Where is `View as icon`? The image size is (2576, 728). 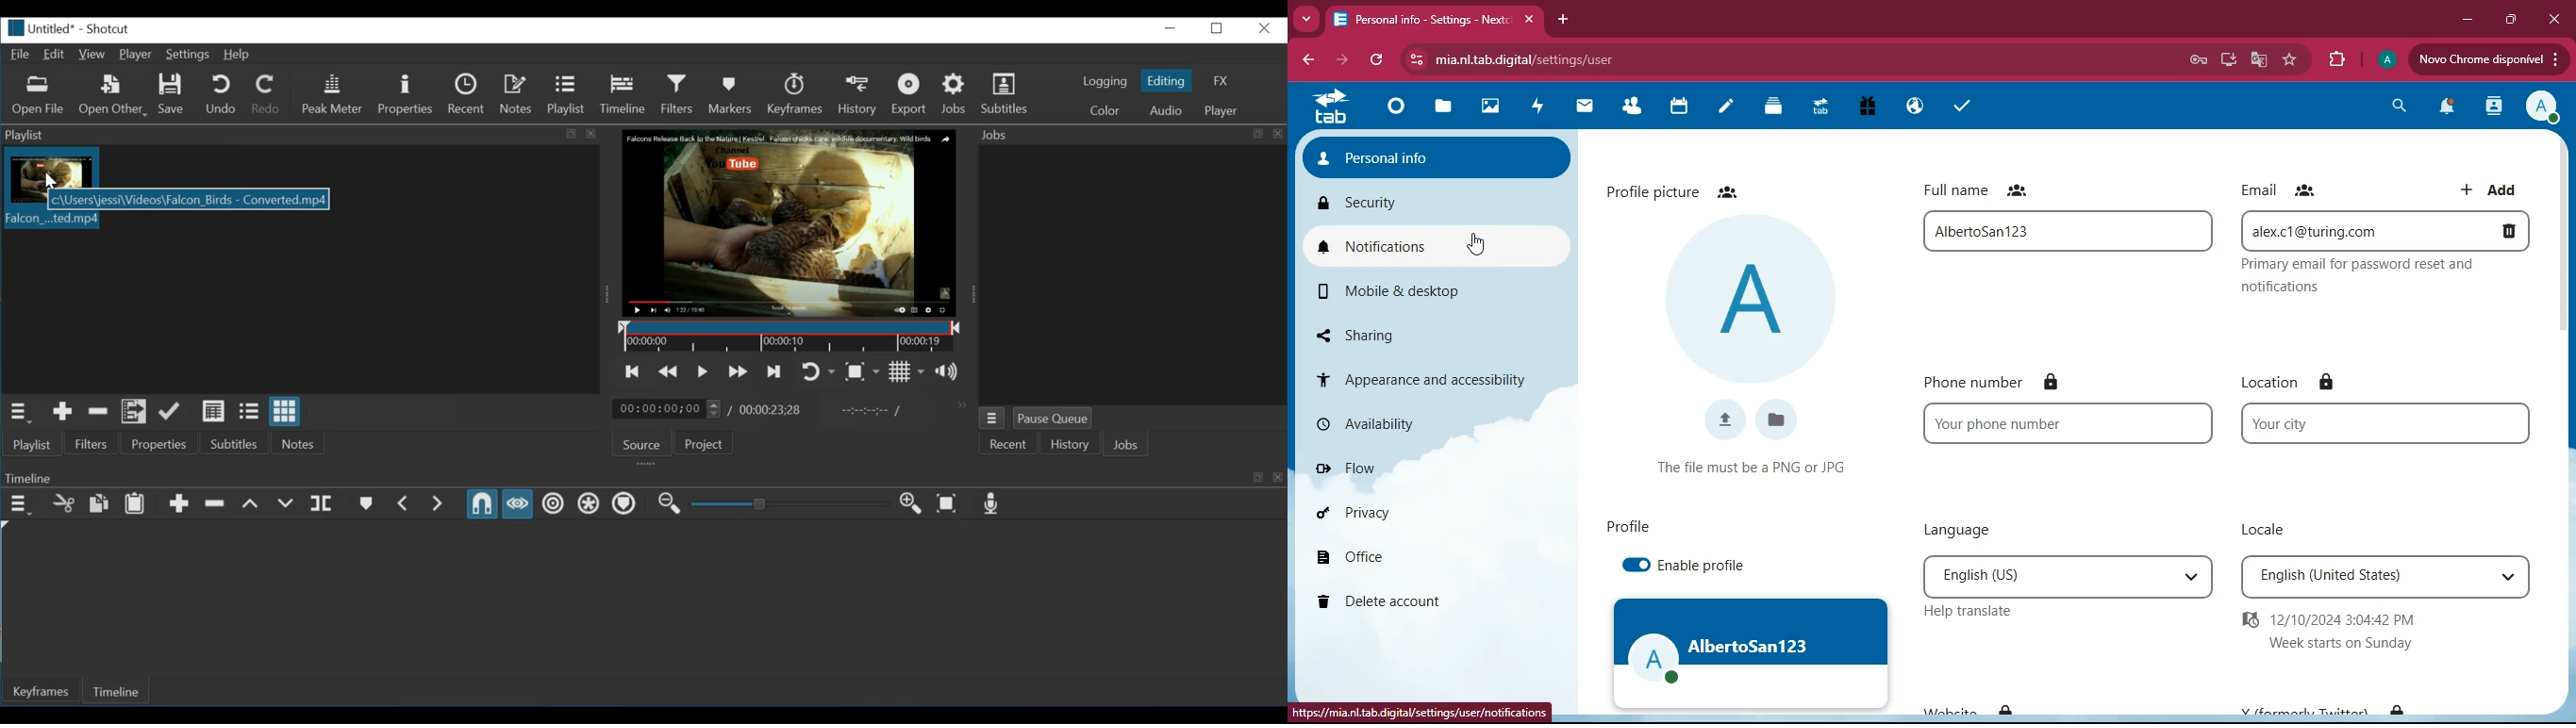
View as icon is located at coordinates (286, 411).